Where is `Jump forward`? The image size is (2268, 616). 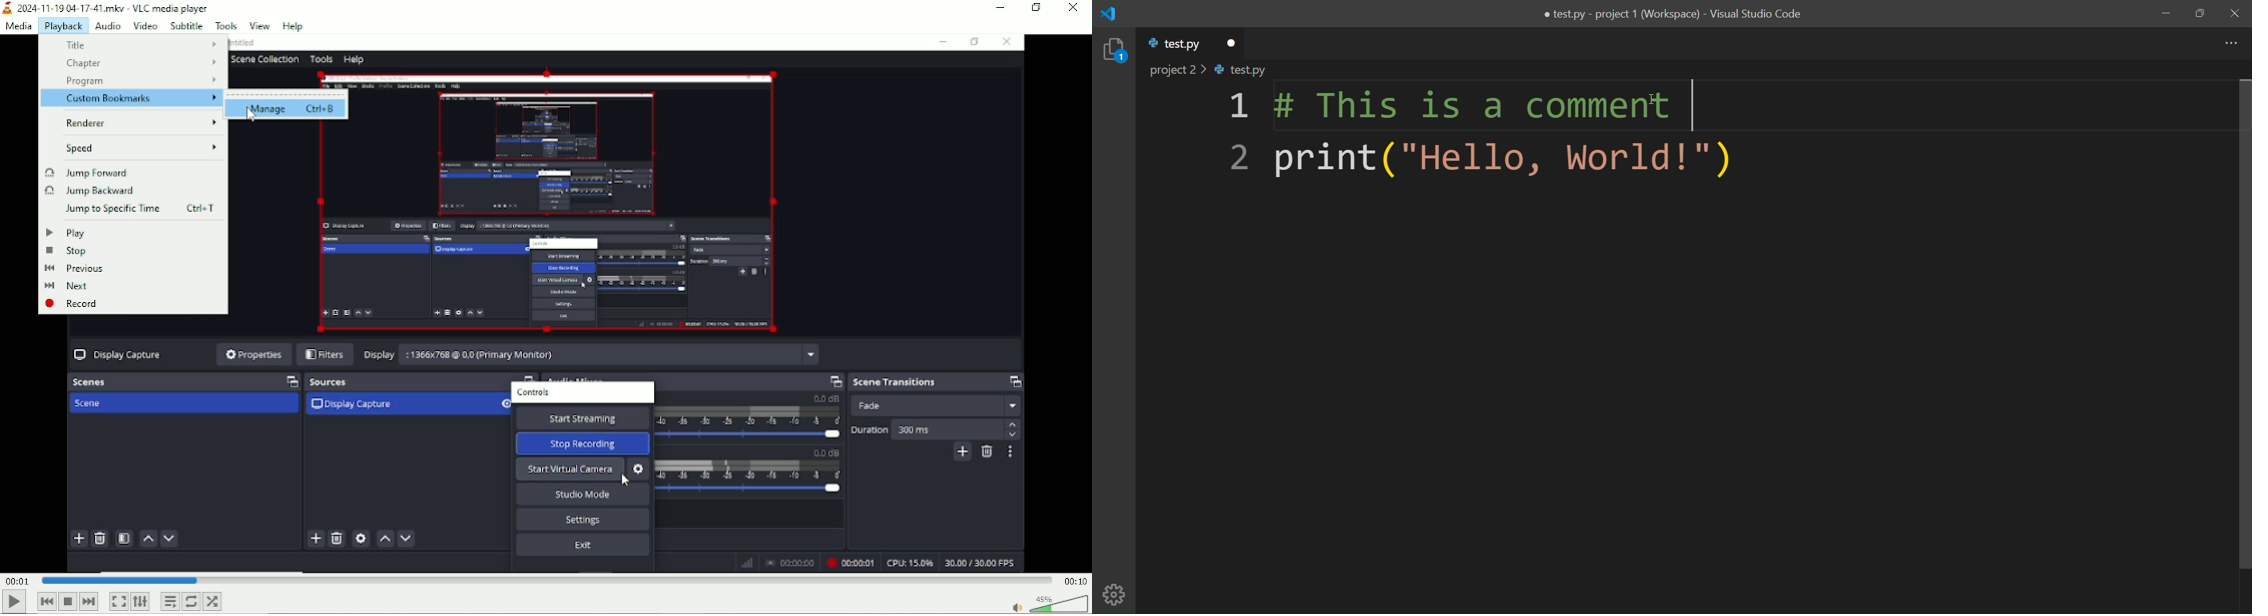
Jump forward is located at coordinates (86, 172).